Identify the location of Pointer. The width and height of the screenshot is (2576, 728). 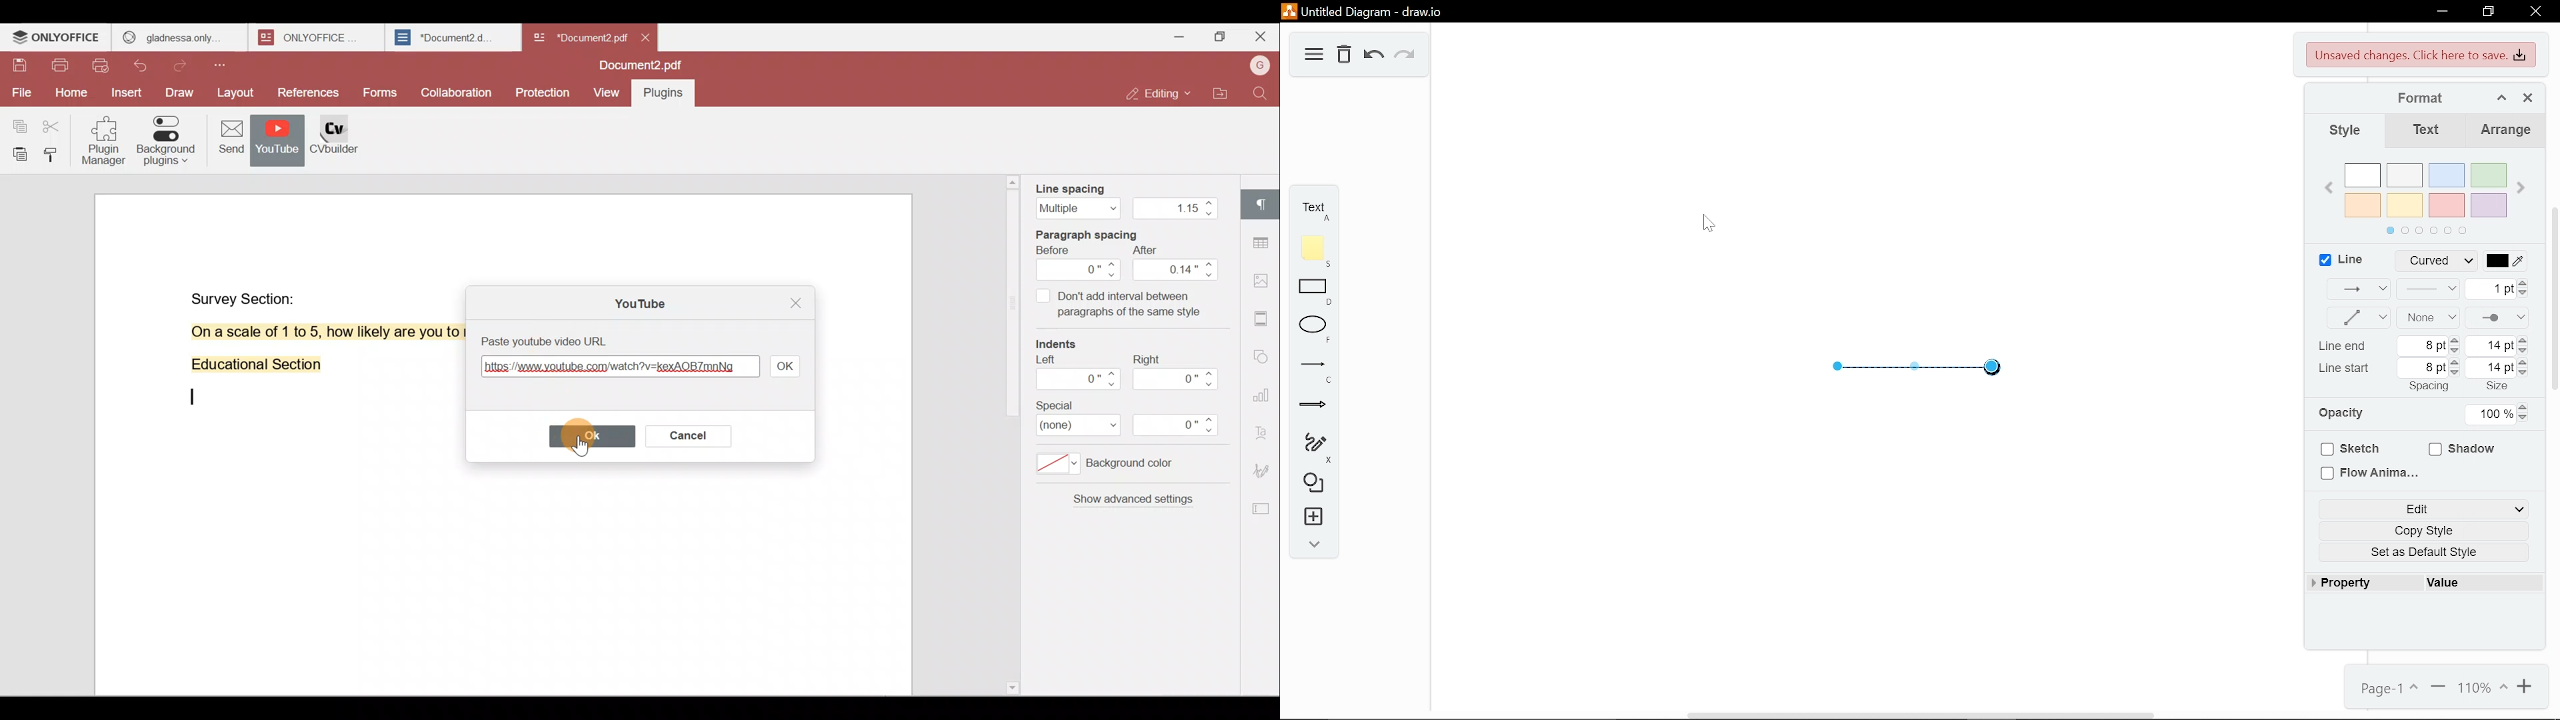
(1709, 221).